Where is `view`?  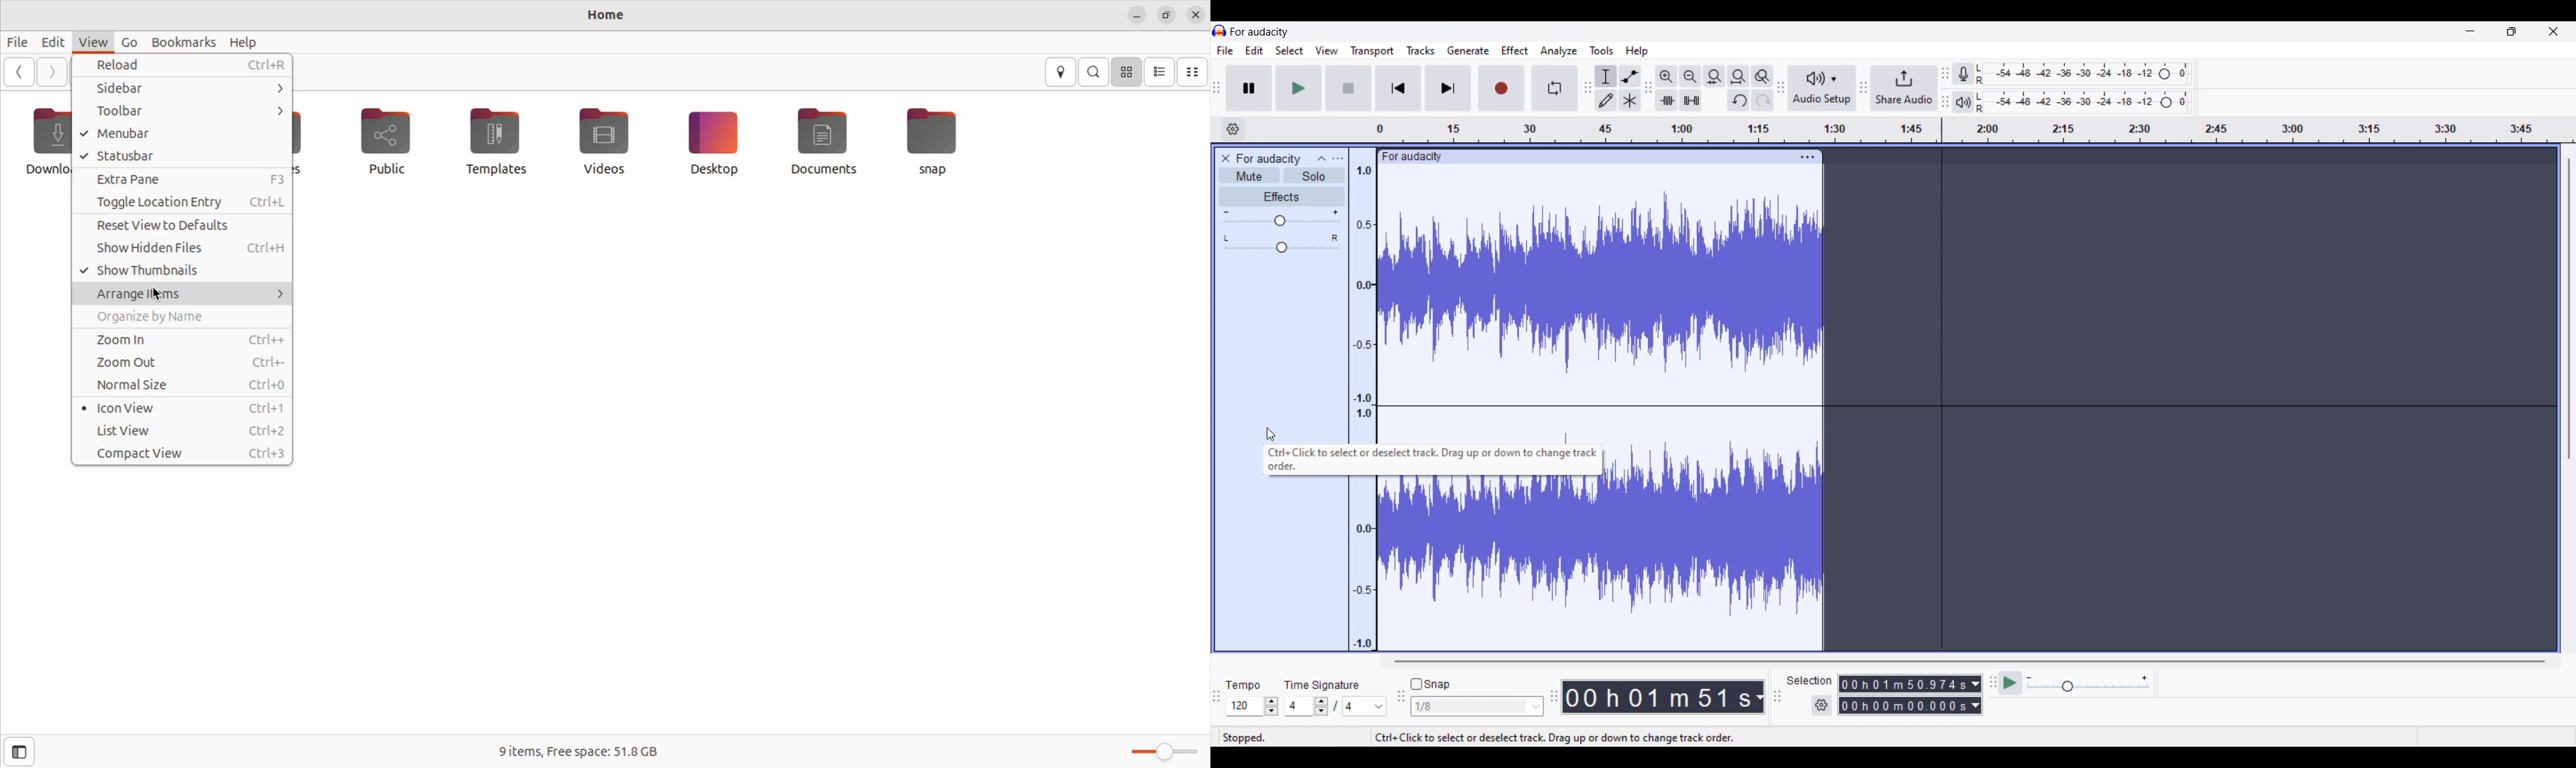
view is located at coordinates (90, 42).